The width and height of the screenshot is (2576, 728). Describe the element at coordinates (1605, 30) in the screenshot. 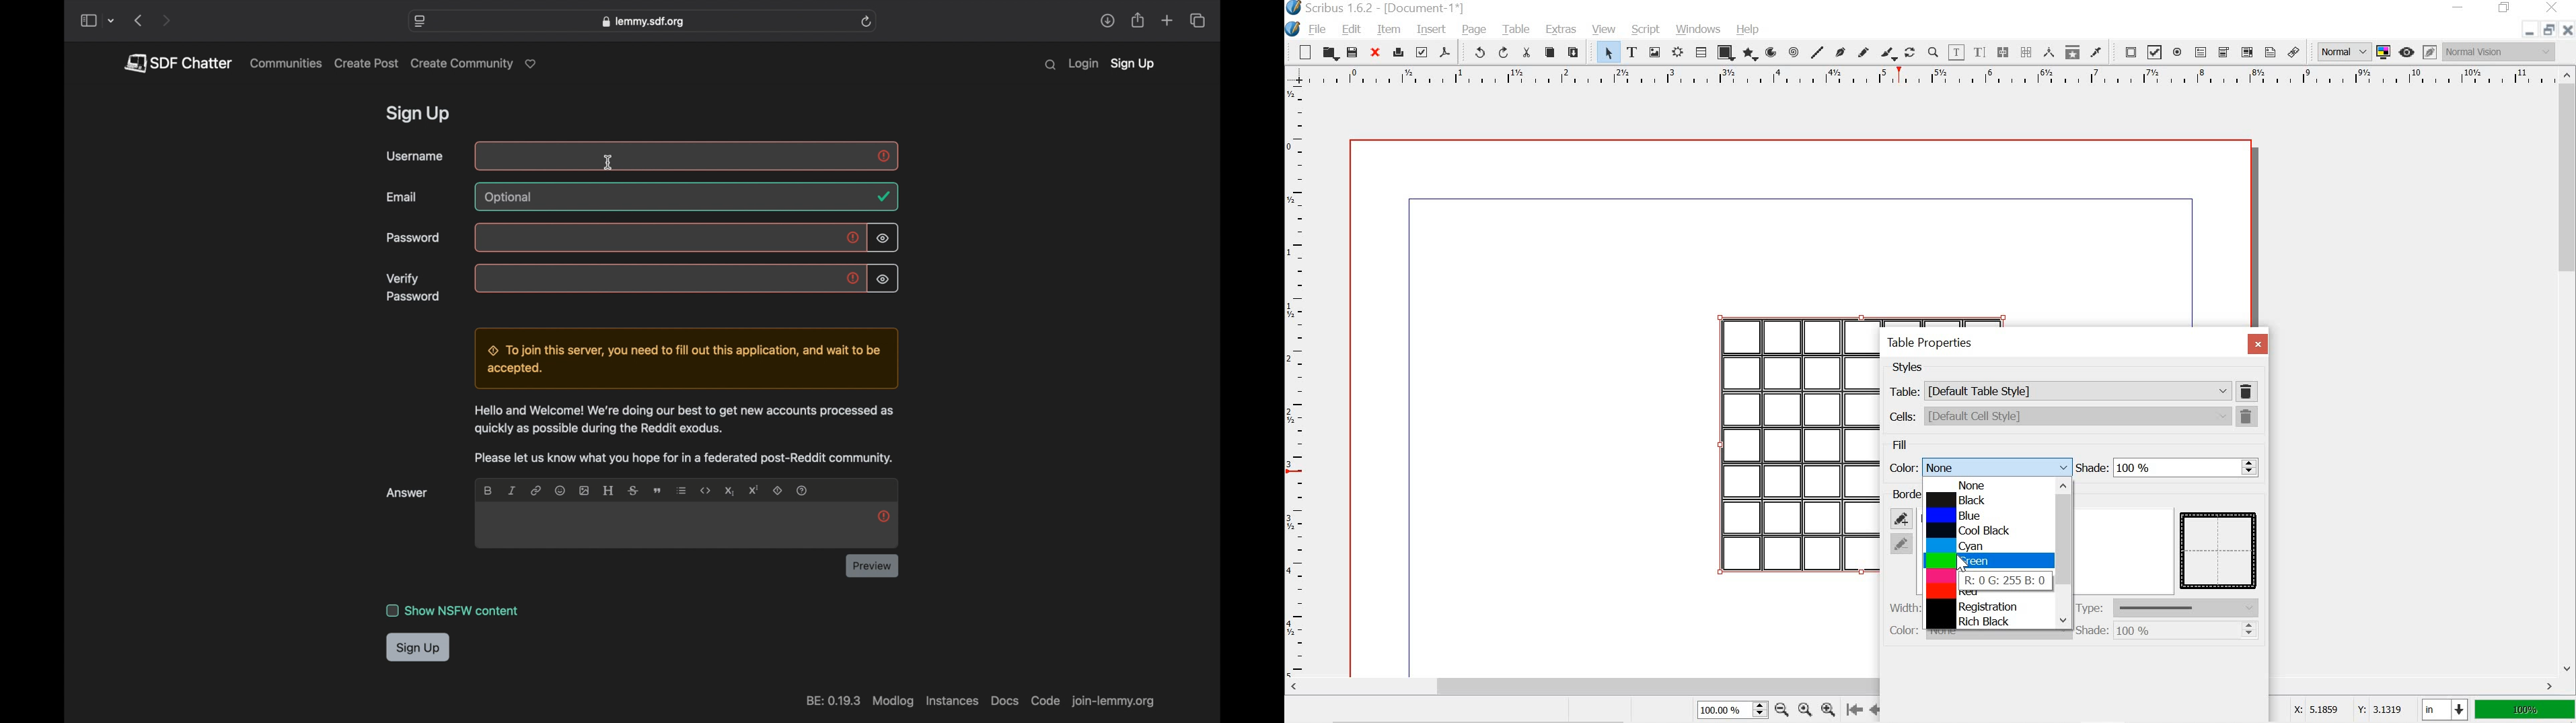

I see `view` at that location.